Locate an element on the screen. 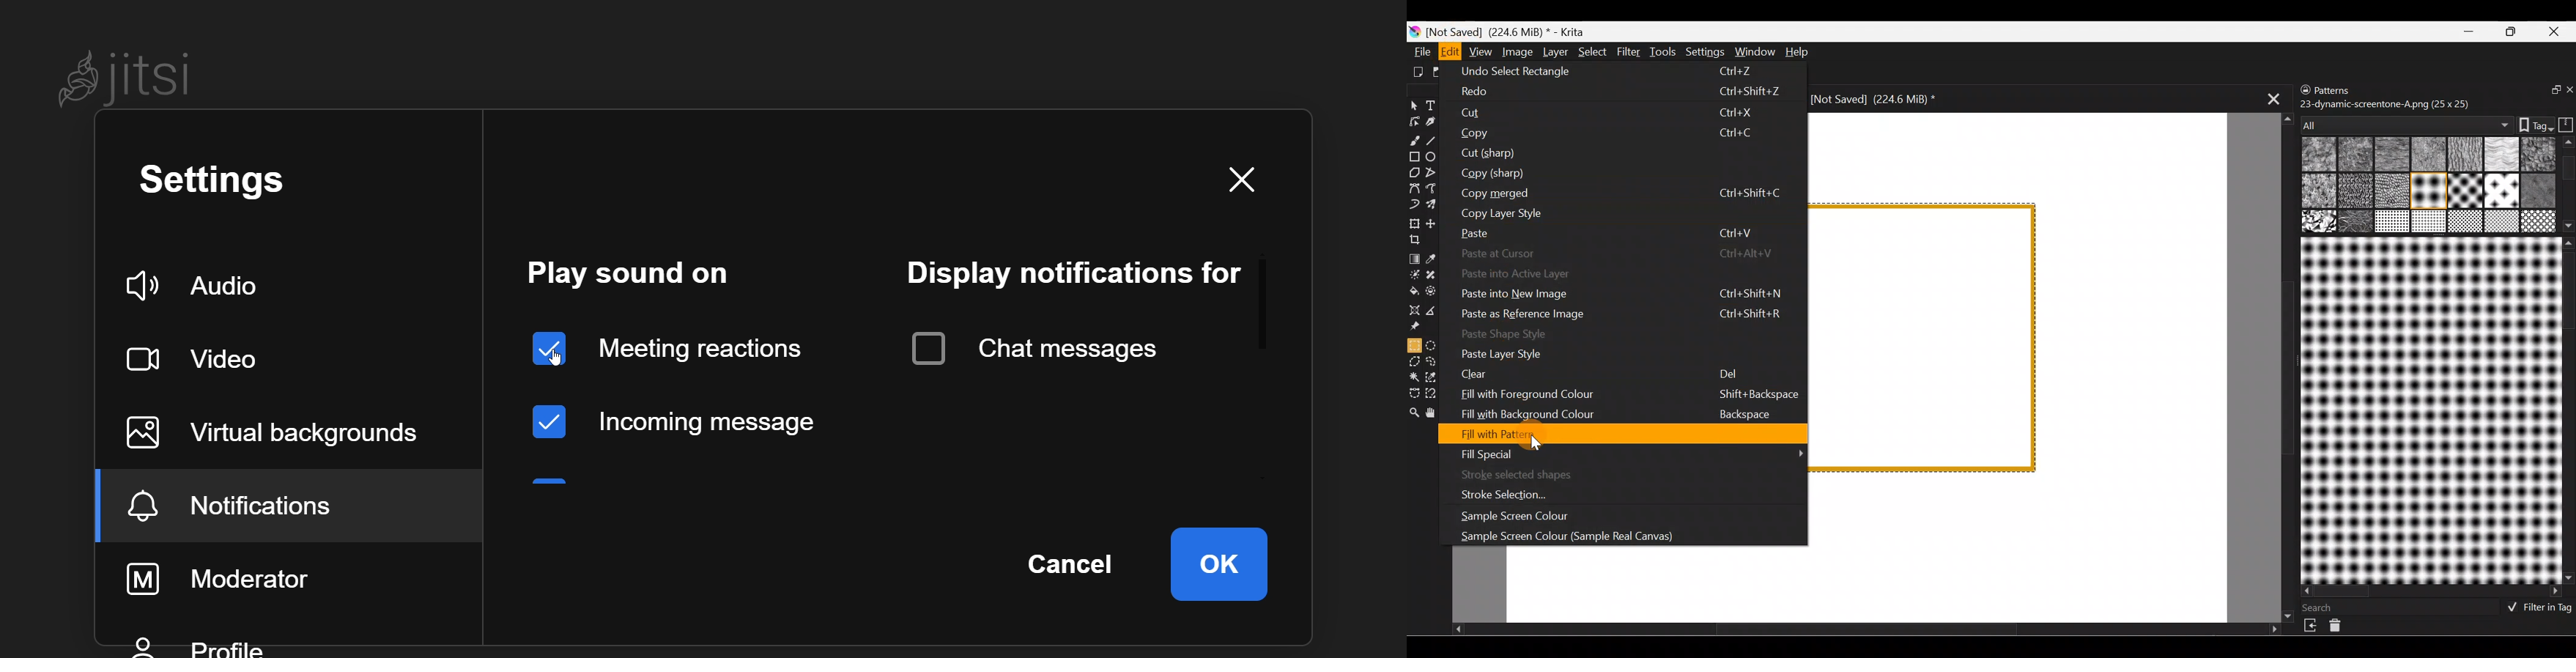 This screenshot has height=672, width=2576. cancel is located at coordinates (1073, 564).